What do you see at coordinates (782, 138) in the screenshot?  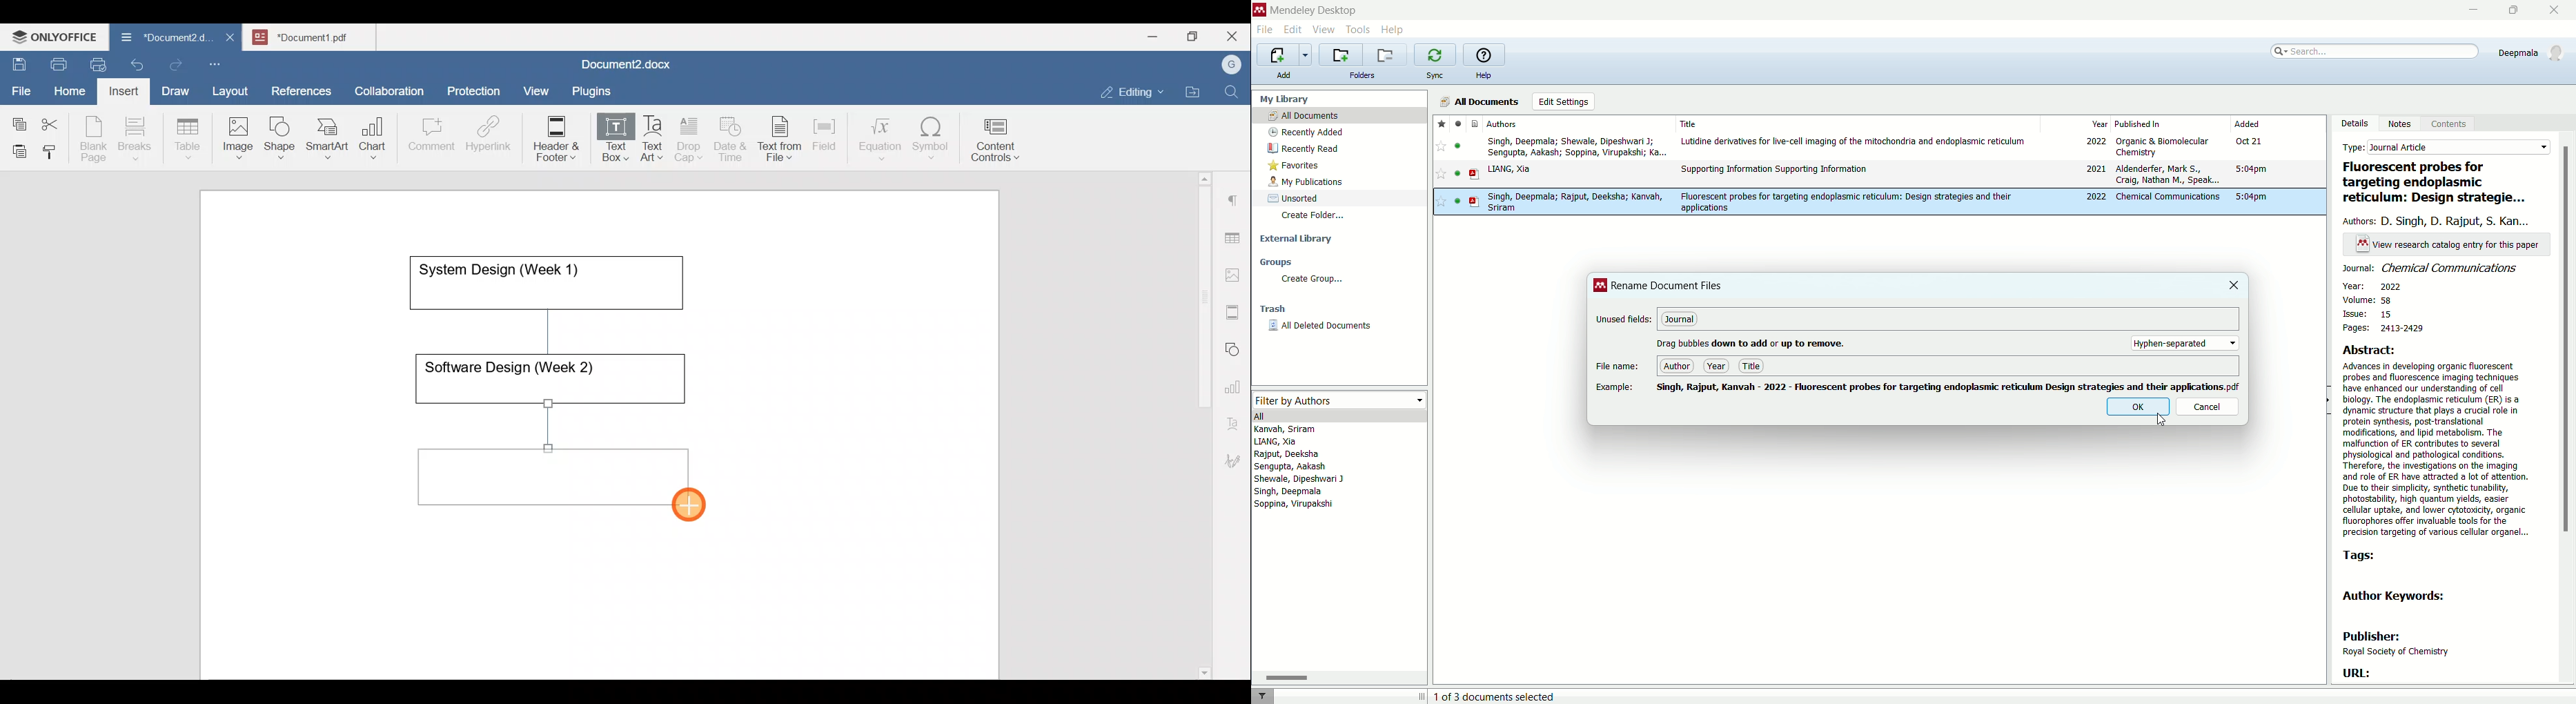 I see `Text from file` at bounding box center [782, 138].